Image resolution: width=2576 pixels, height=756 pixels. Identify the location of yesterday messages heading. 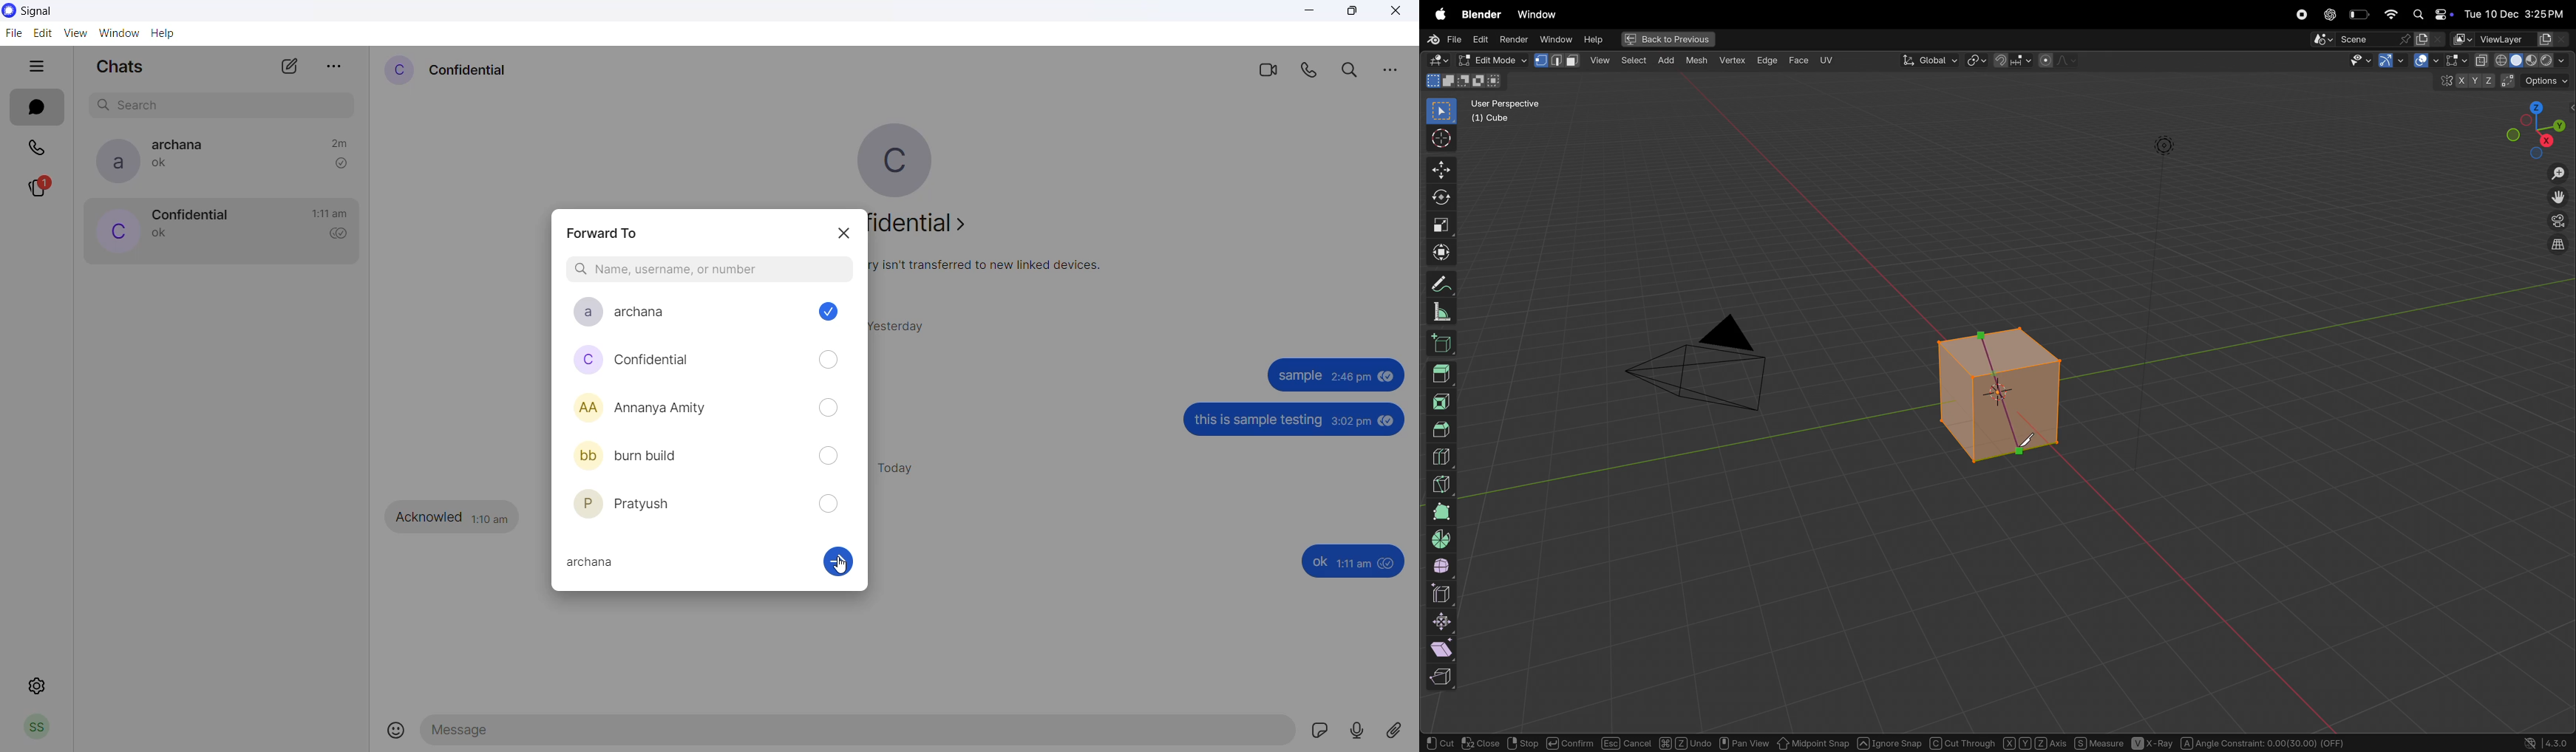
(905, 322).